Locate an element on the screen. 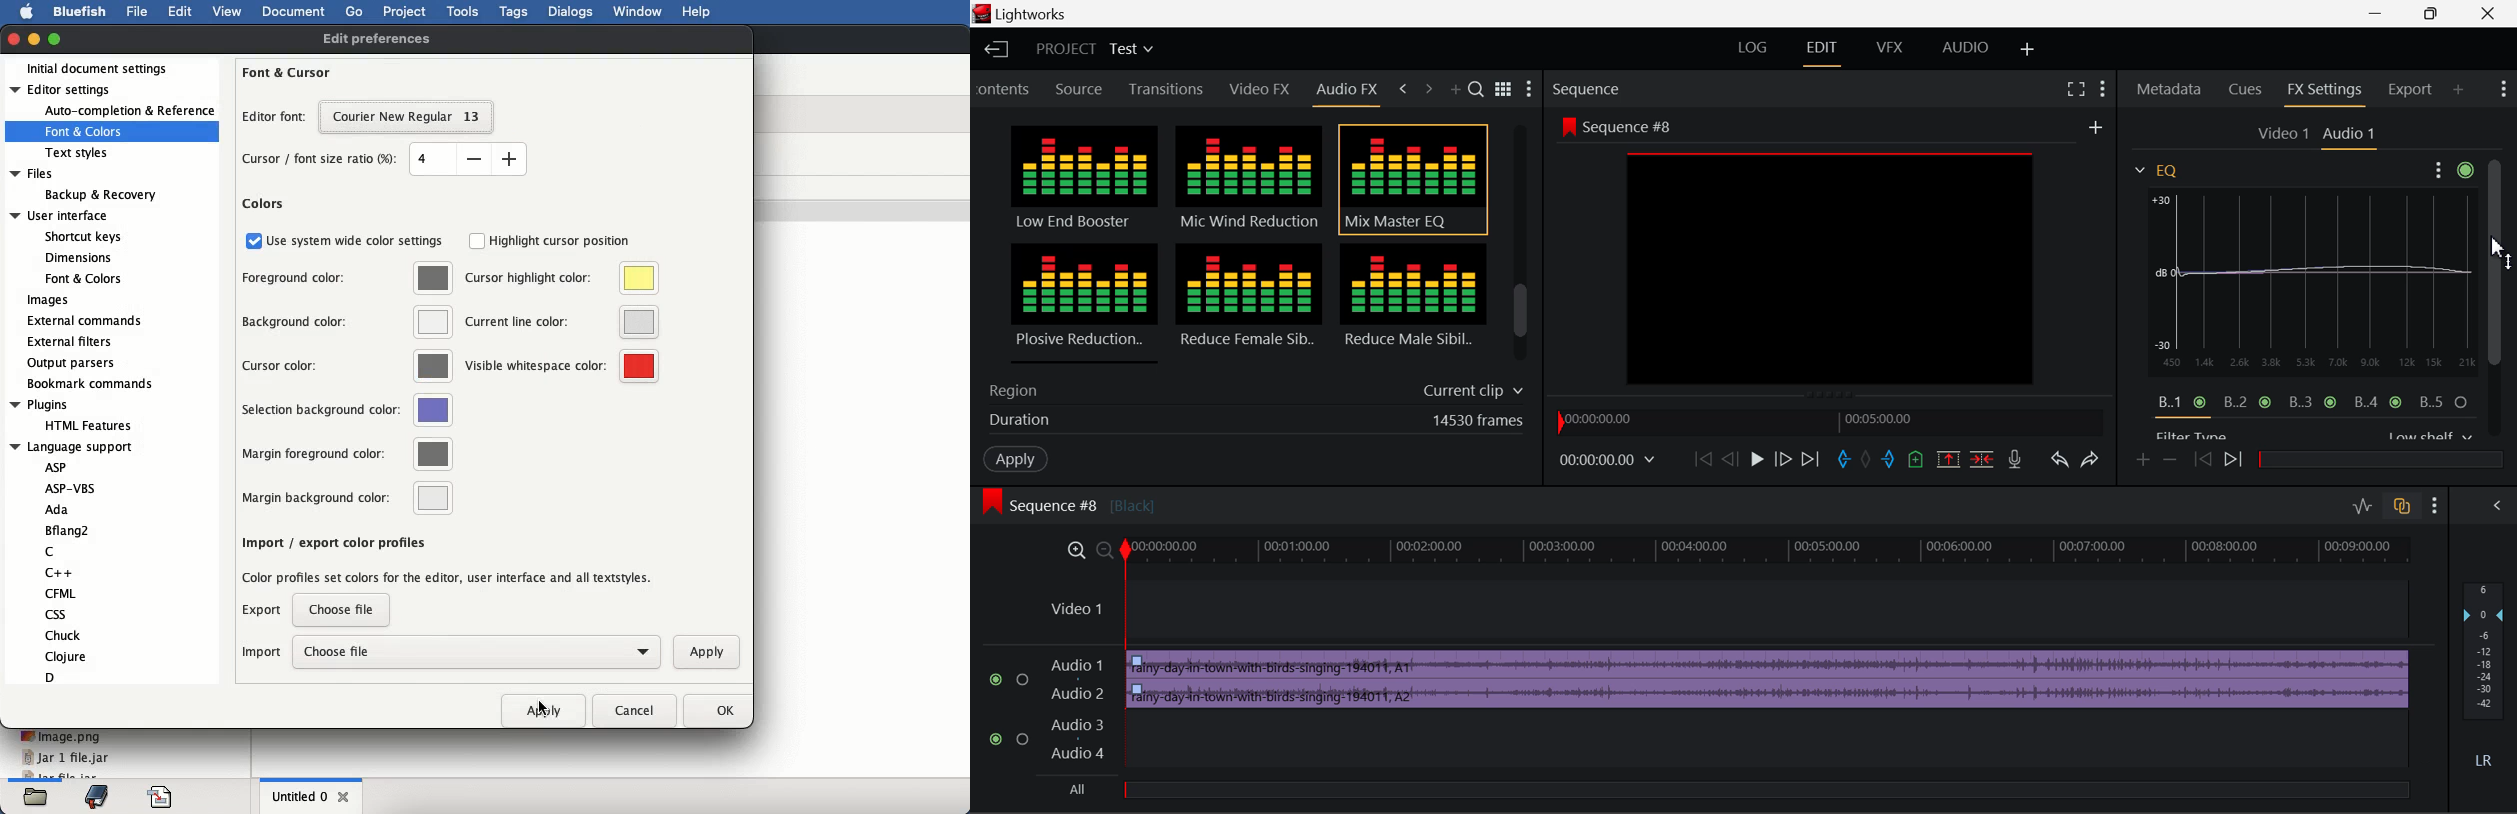 The image size is (2520, 840). EQ Menu Open is located at coordinates (2164, 168).